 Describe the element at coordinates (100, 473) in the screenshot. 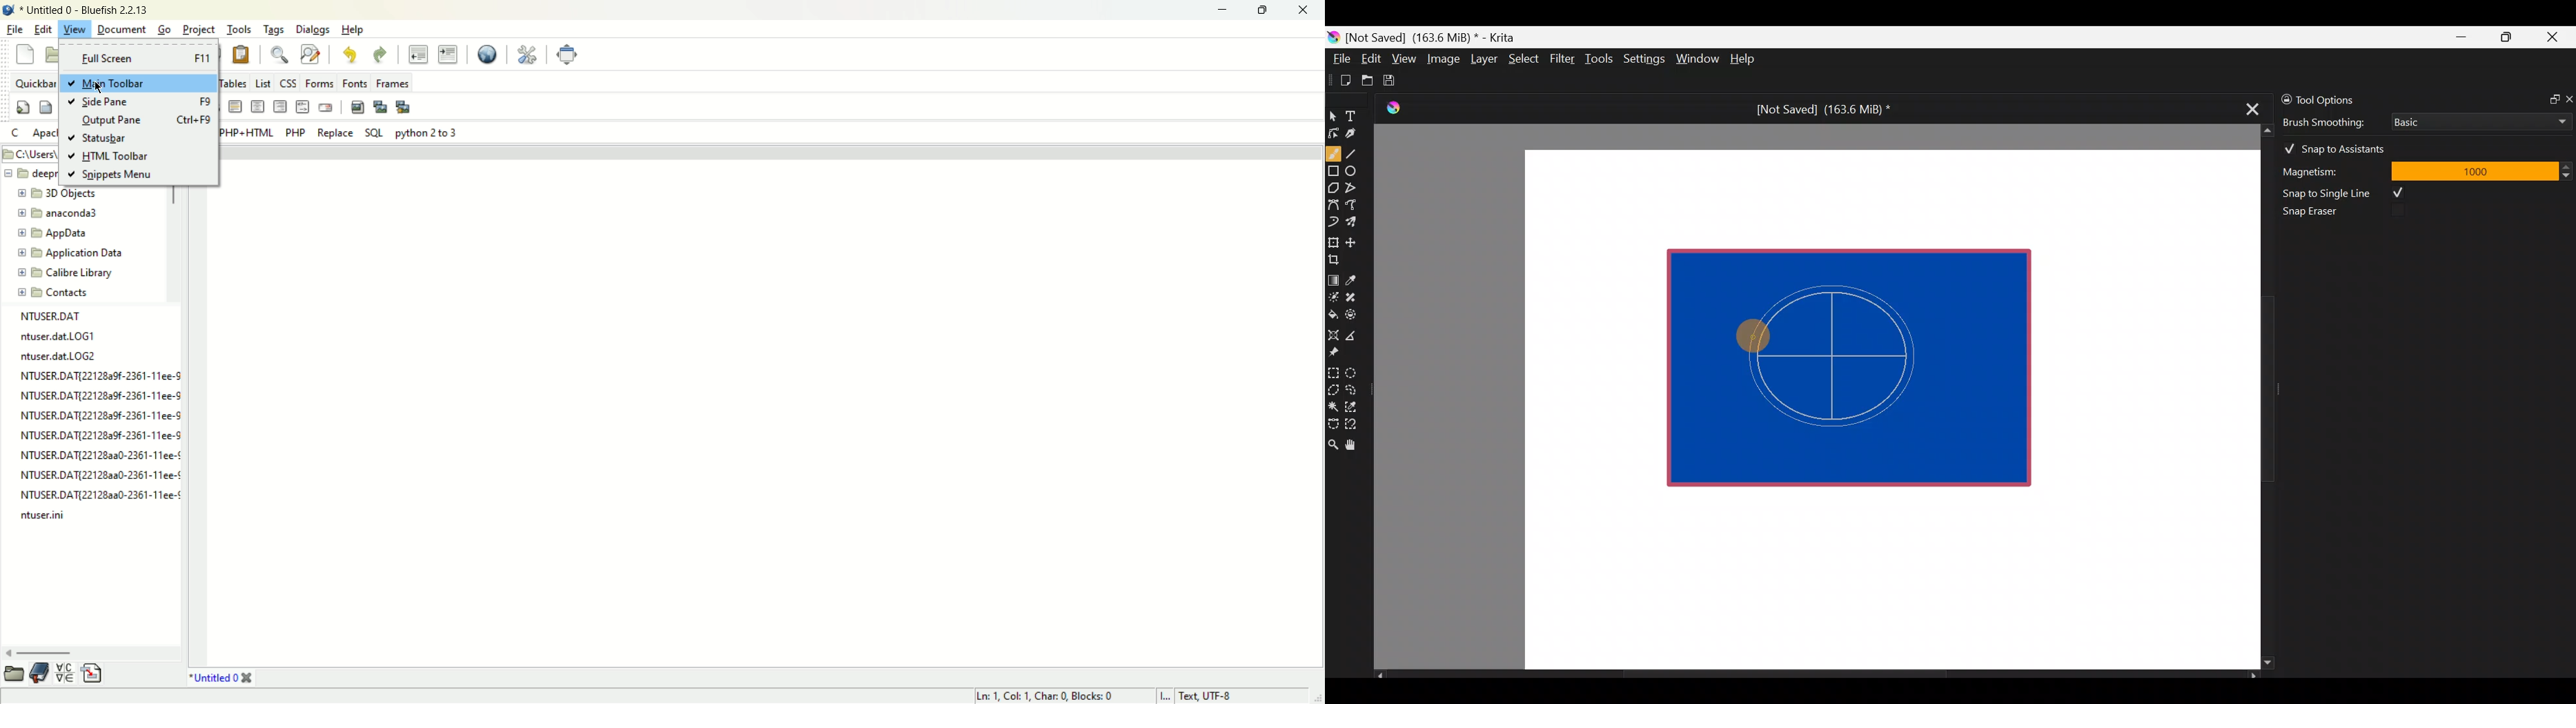

I see `NTUSER.DATI22128a30-2361-11ee-¢` at that location.